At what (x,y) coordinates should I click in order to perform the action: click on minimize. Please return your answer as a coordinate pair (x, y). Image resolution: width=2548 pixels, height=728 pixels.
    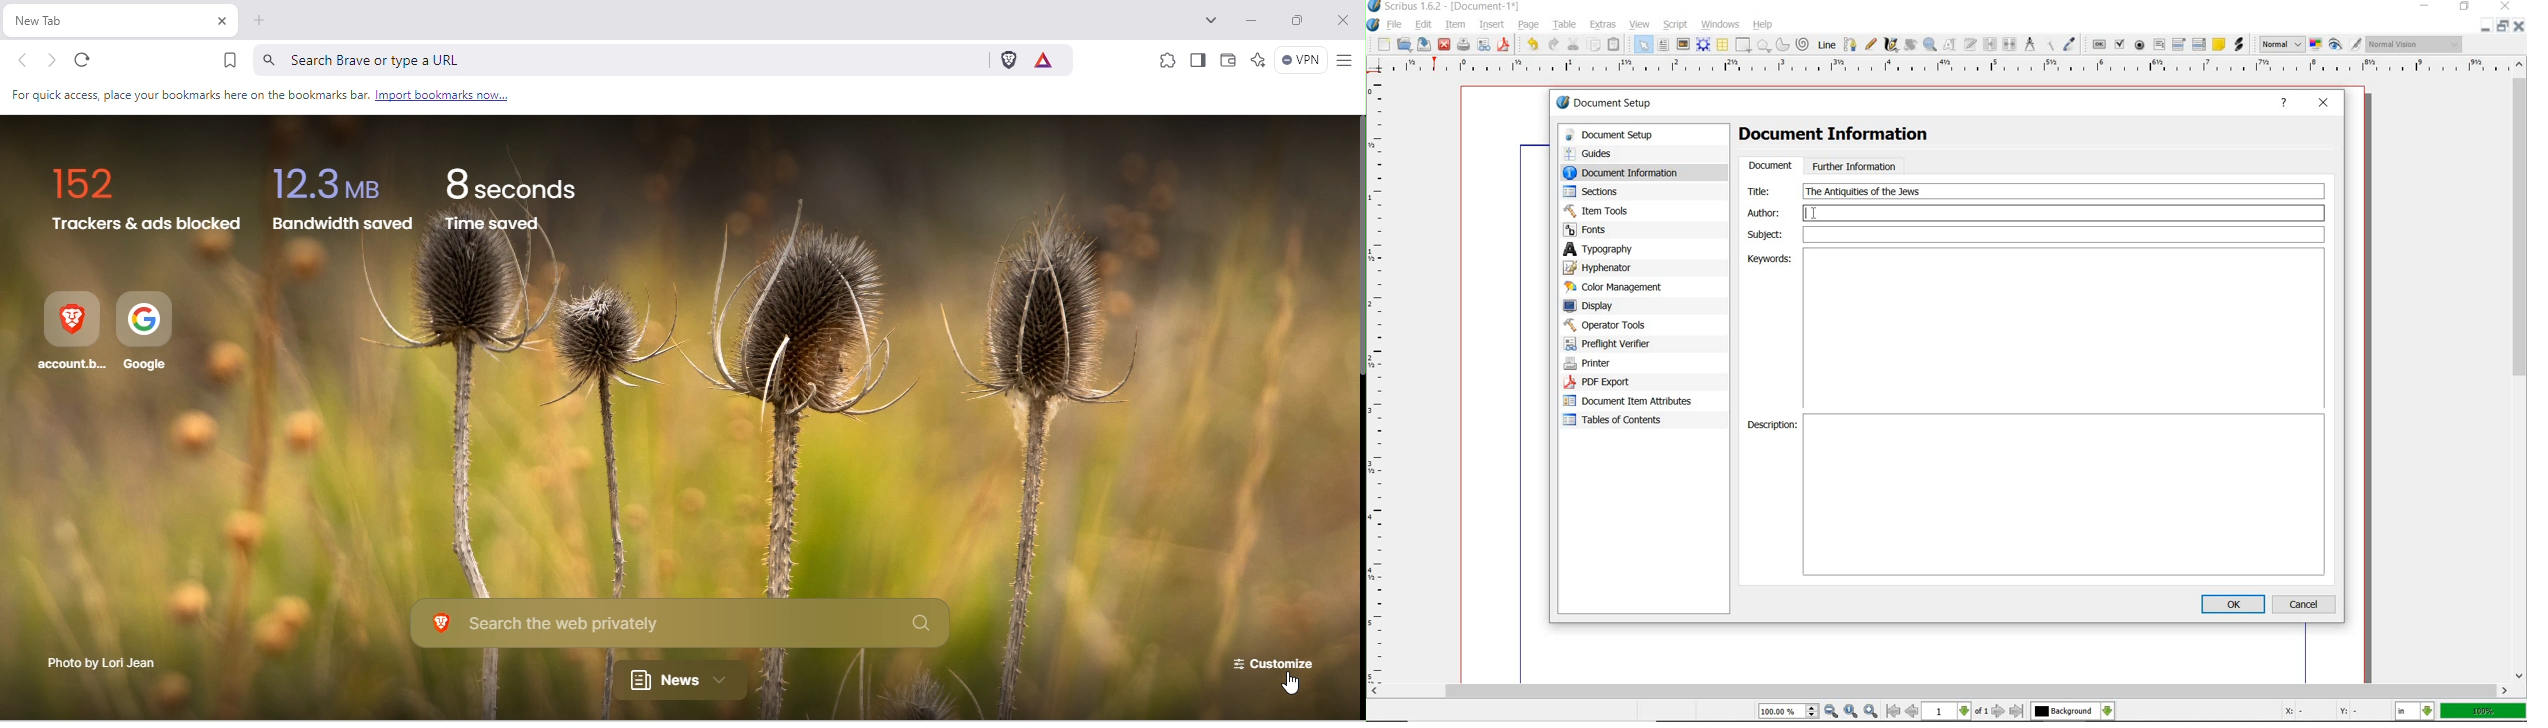
    Looking at the image, I should click on (2424, 6).